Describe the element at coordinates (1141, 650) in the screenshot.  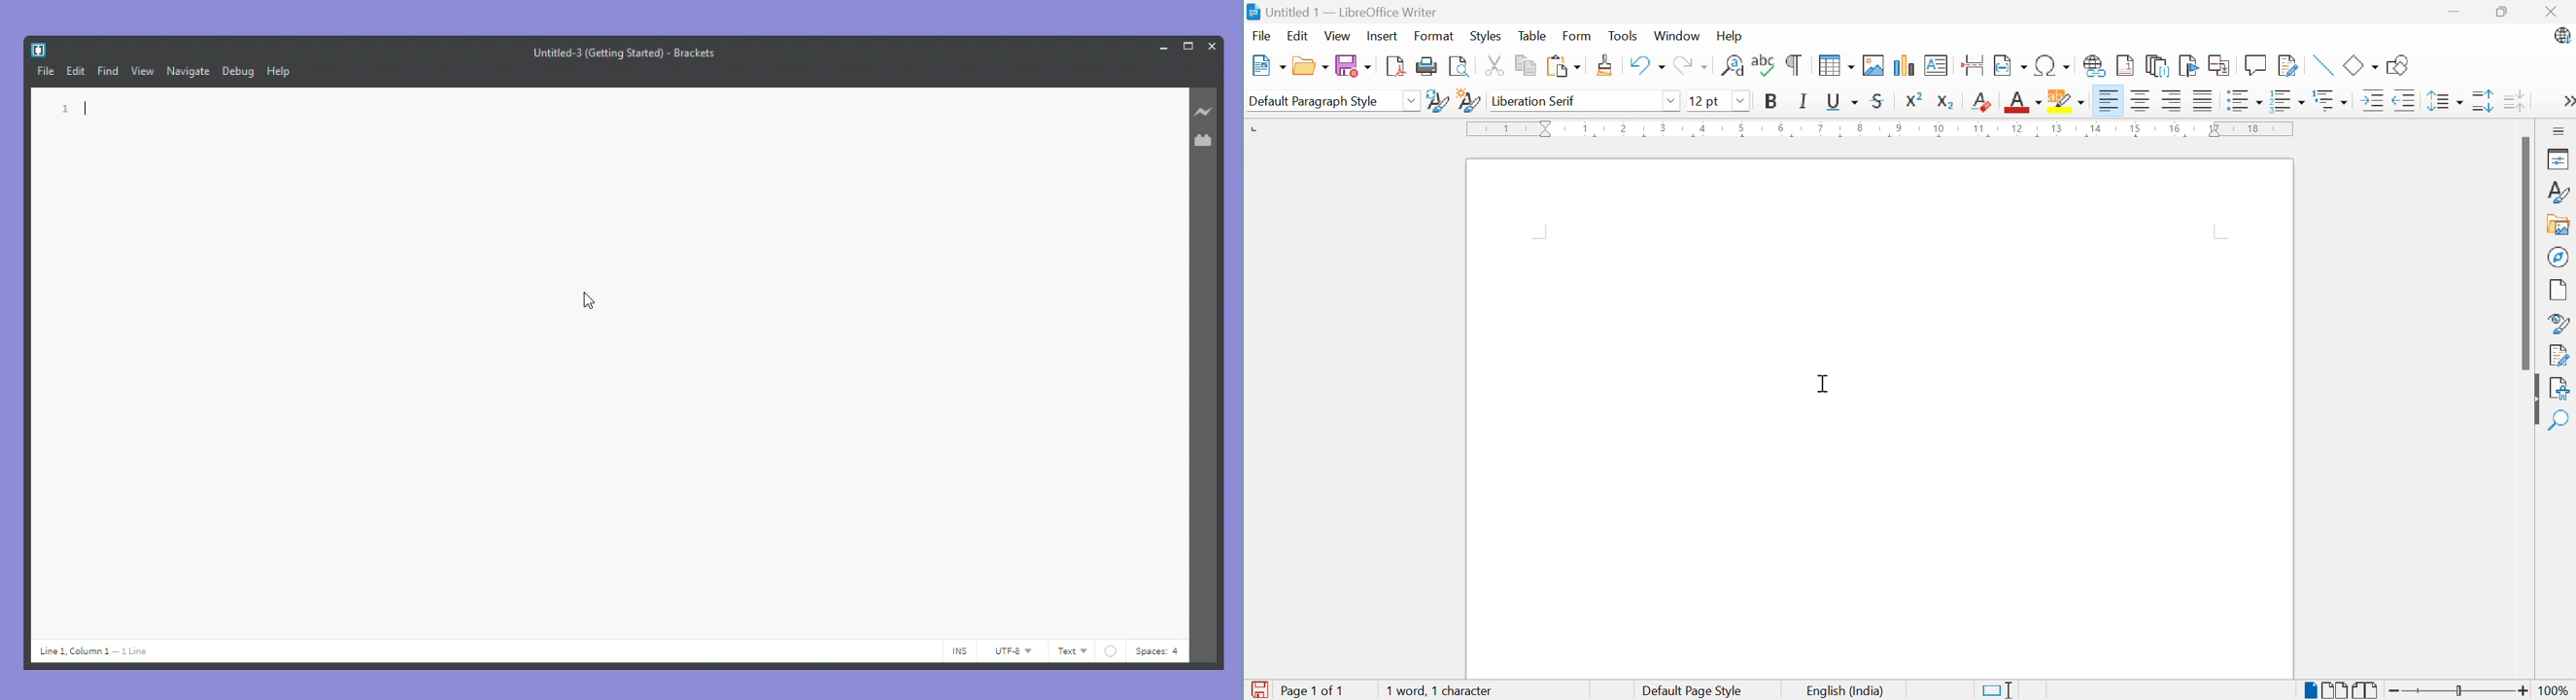
I see `spaces` at that location.